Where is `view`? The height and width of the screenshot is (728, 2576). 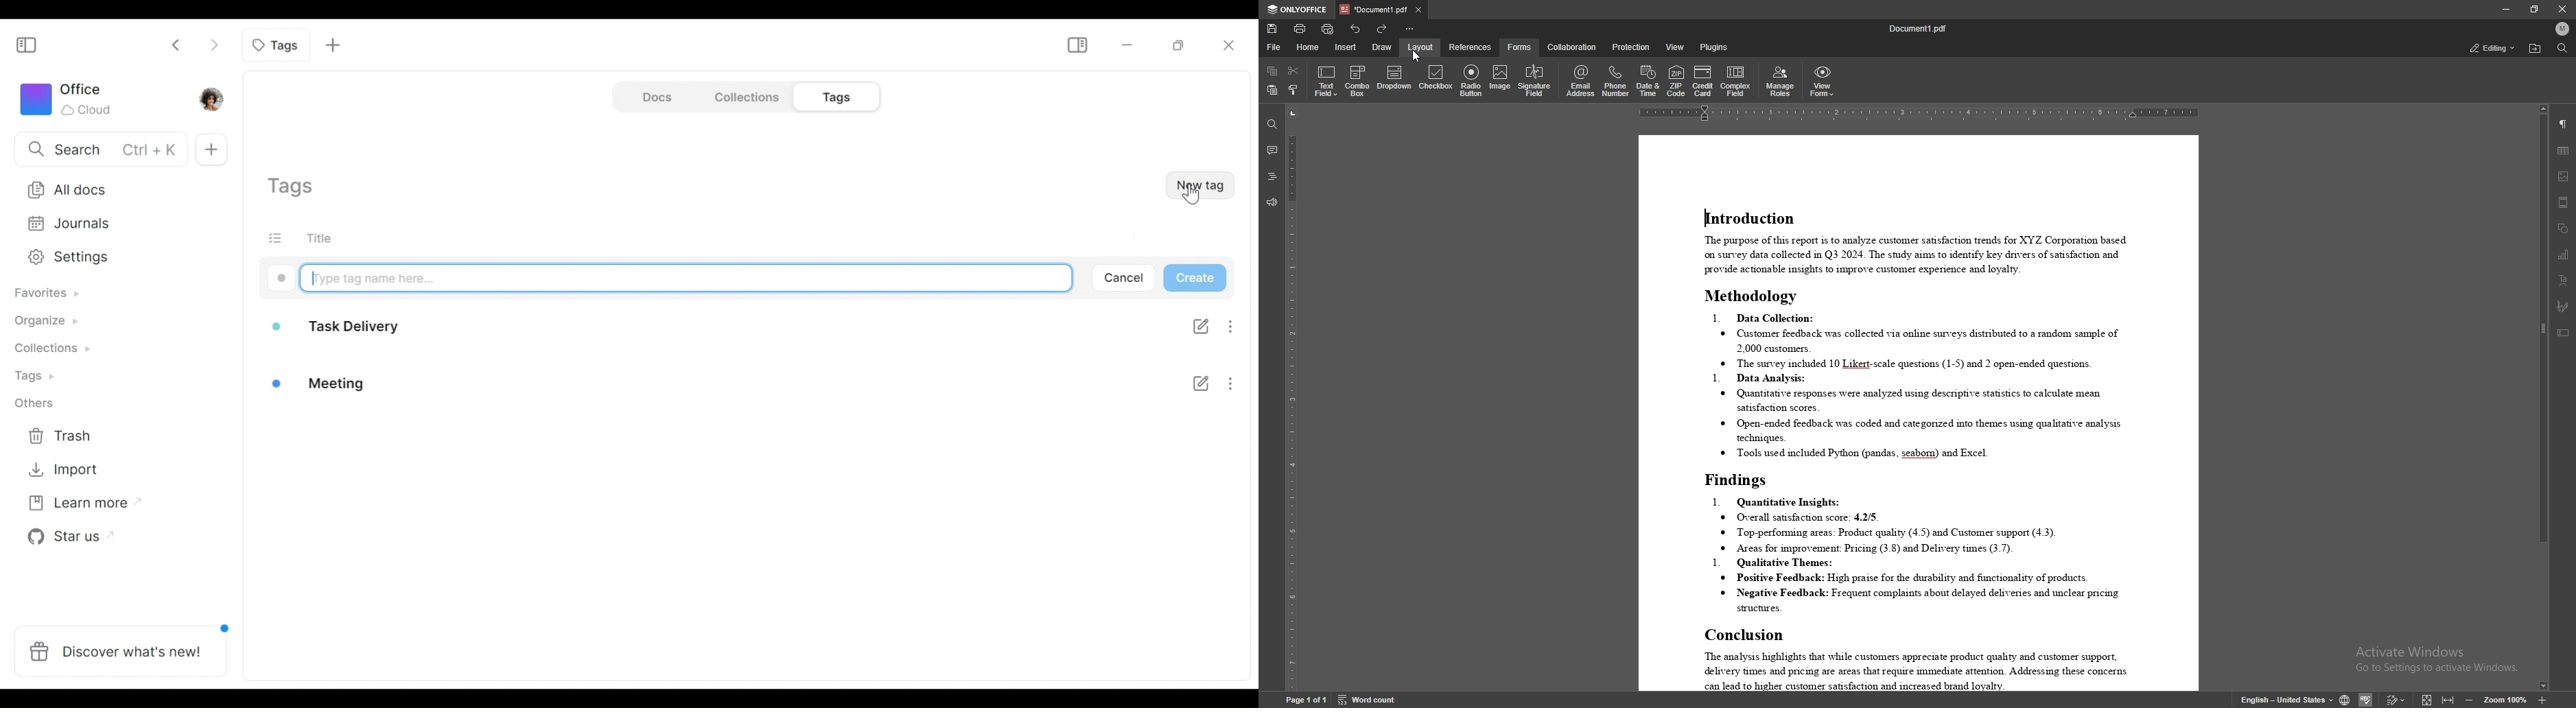
view is located at coordinates (1675, 47).